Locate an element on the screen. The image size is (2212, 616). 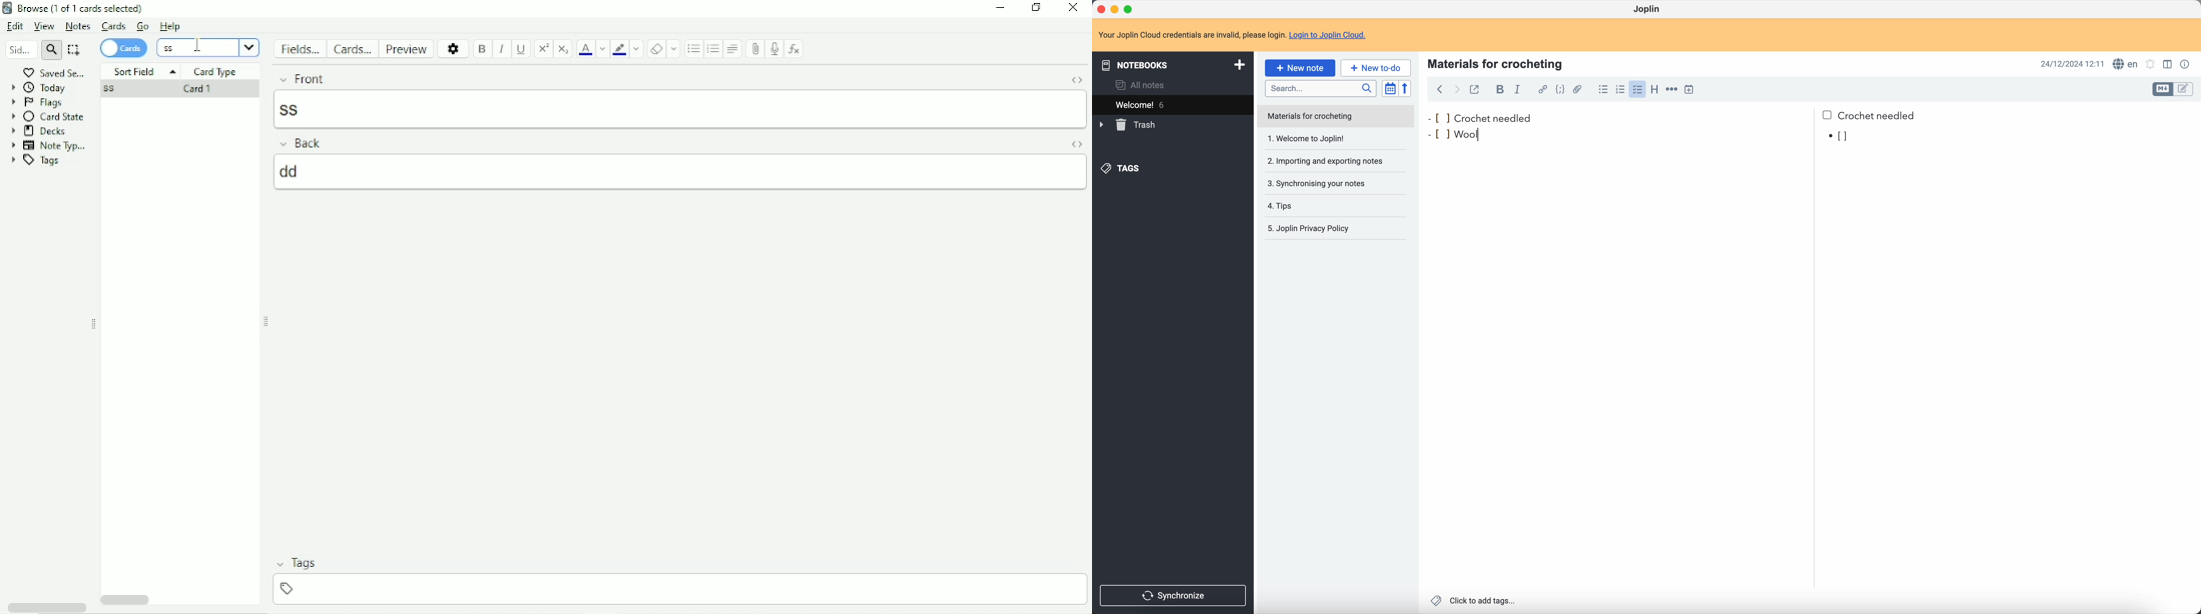
Restore down is located at coordinates (1038, 8).